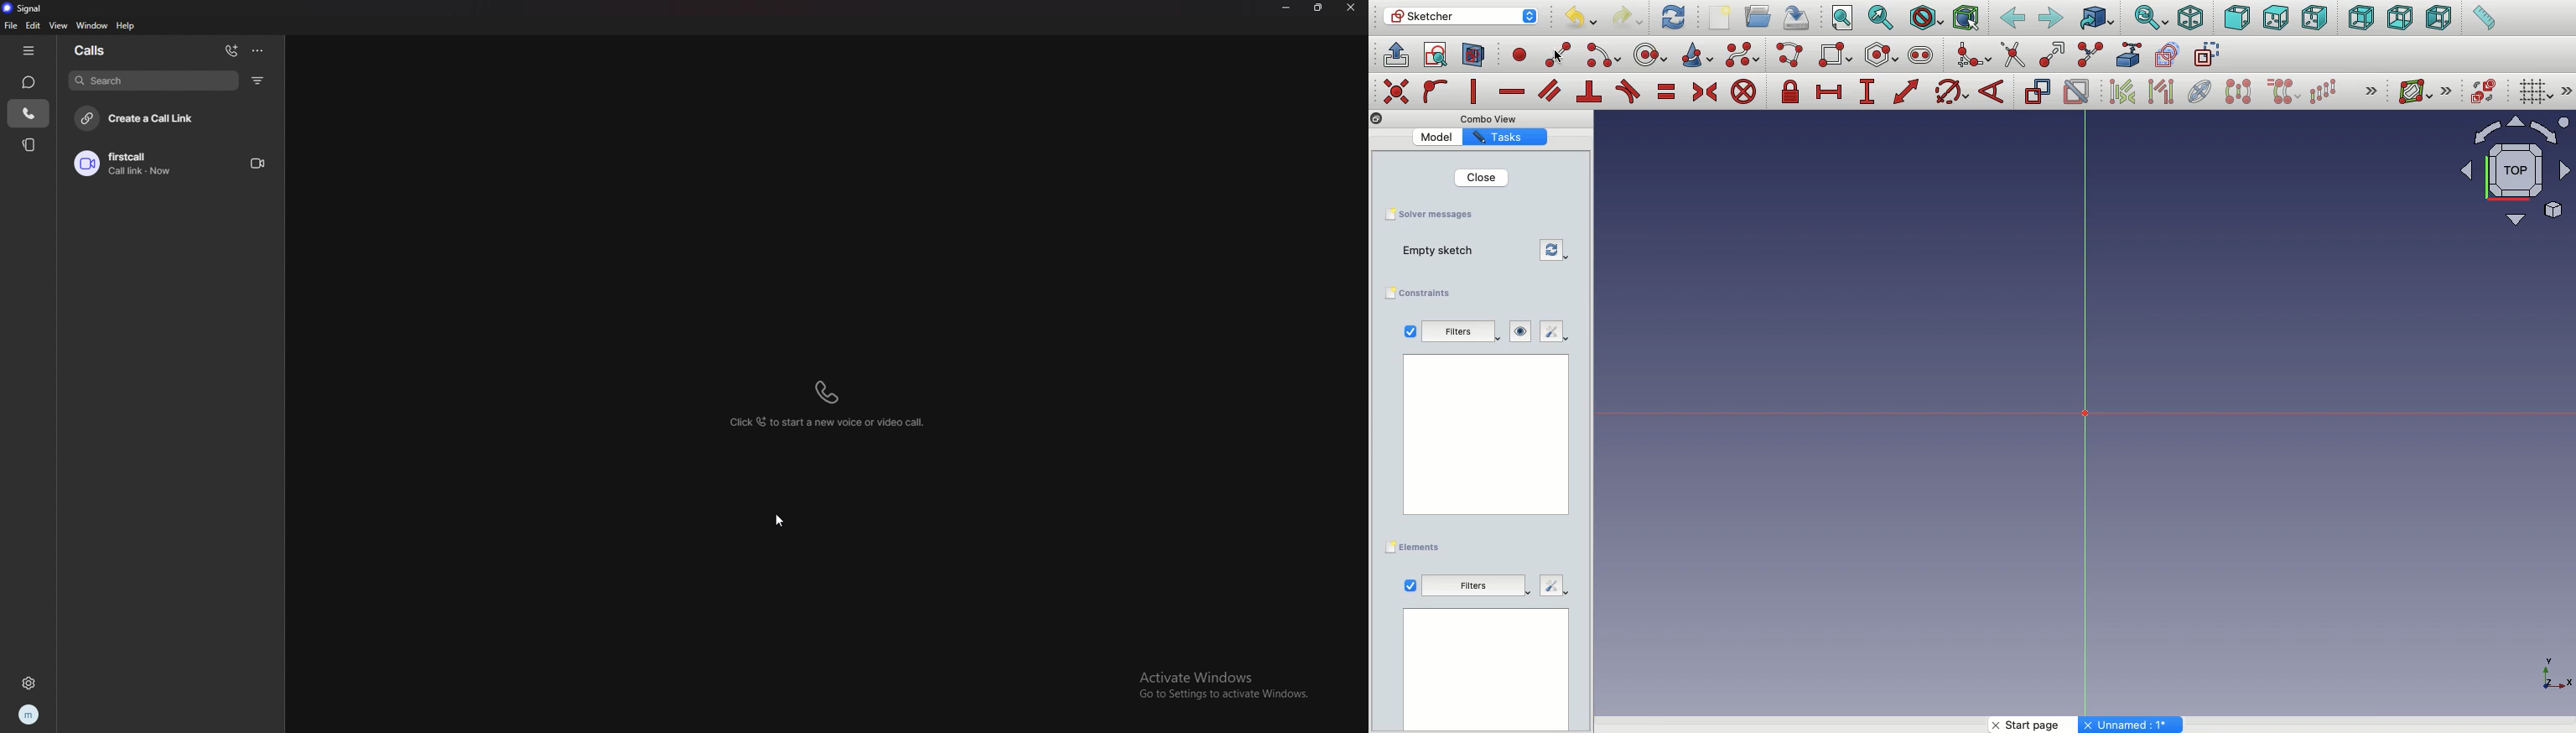 The width and height of the screenshot is (2576, 756). I want to click on Refresh, so click(1554, 251).